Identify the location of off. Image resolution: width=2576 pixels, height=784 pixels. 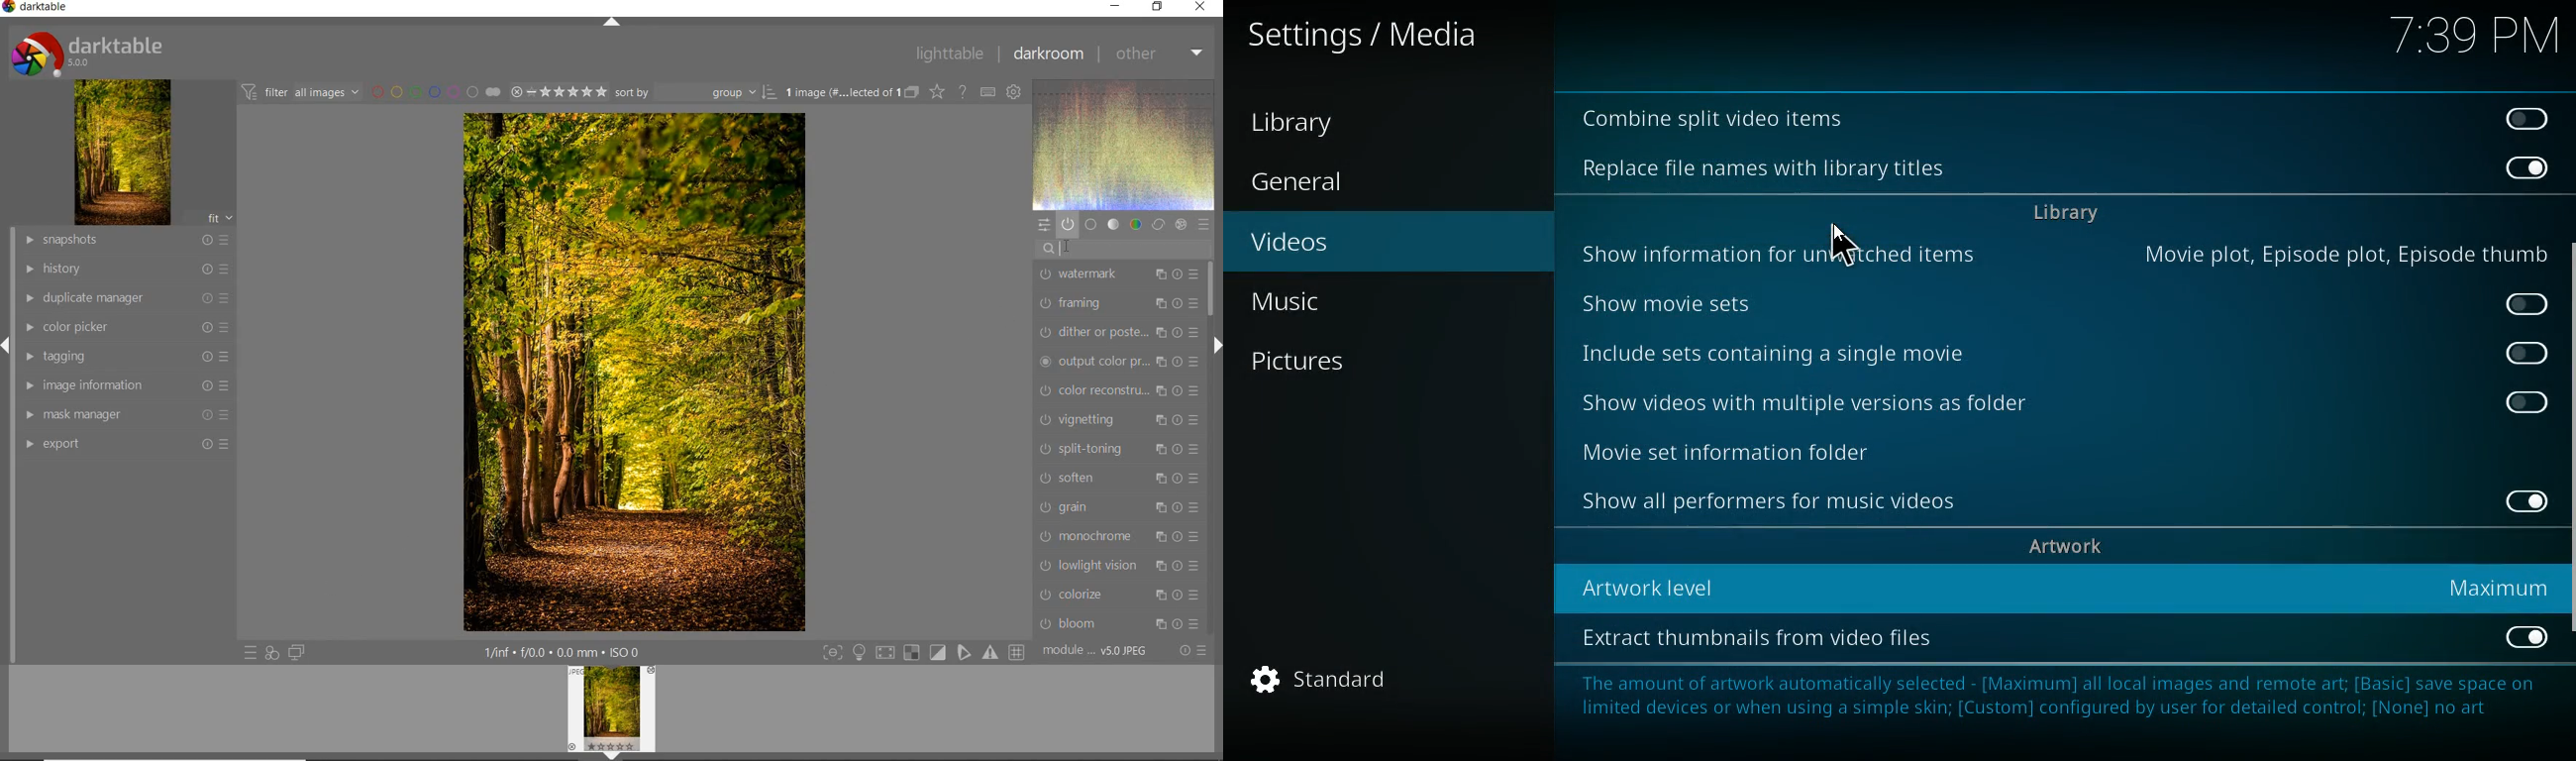
(2528, 354).